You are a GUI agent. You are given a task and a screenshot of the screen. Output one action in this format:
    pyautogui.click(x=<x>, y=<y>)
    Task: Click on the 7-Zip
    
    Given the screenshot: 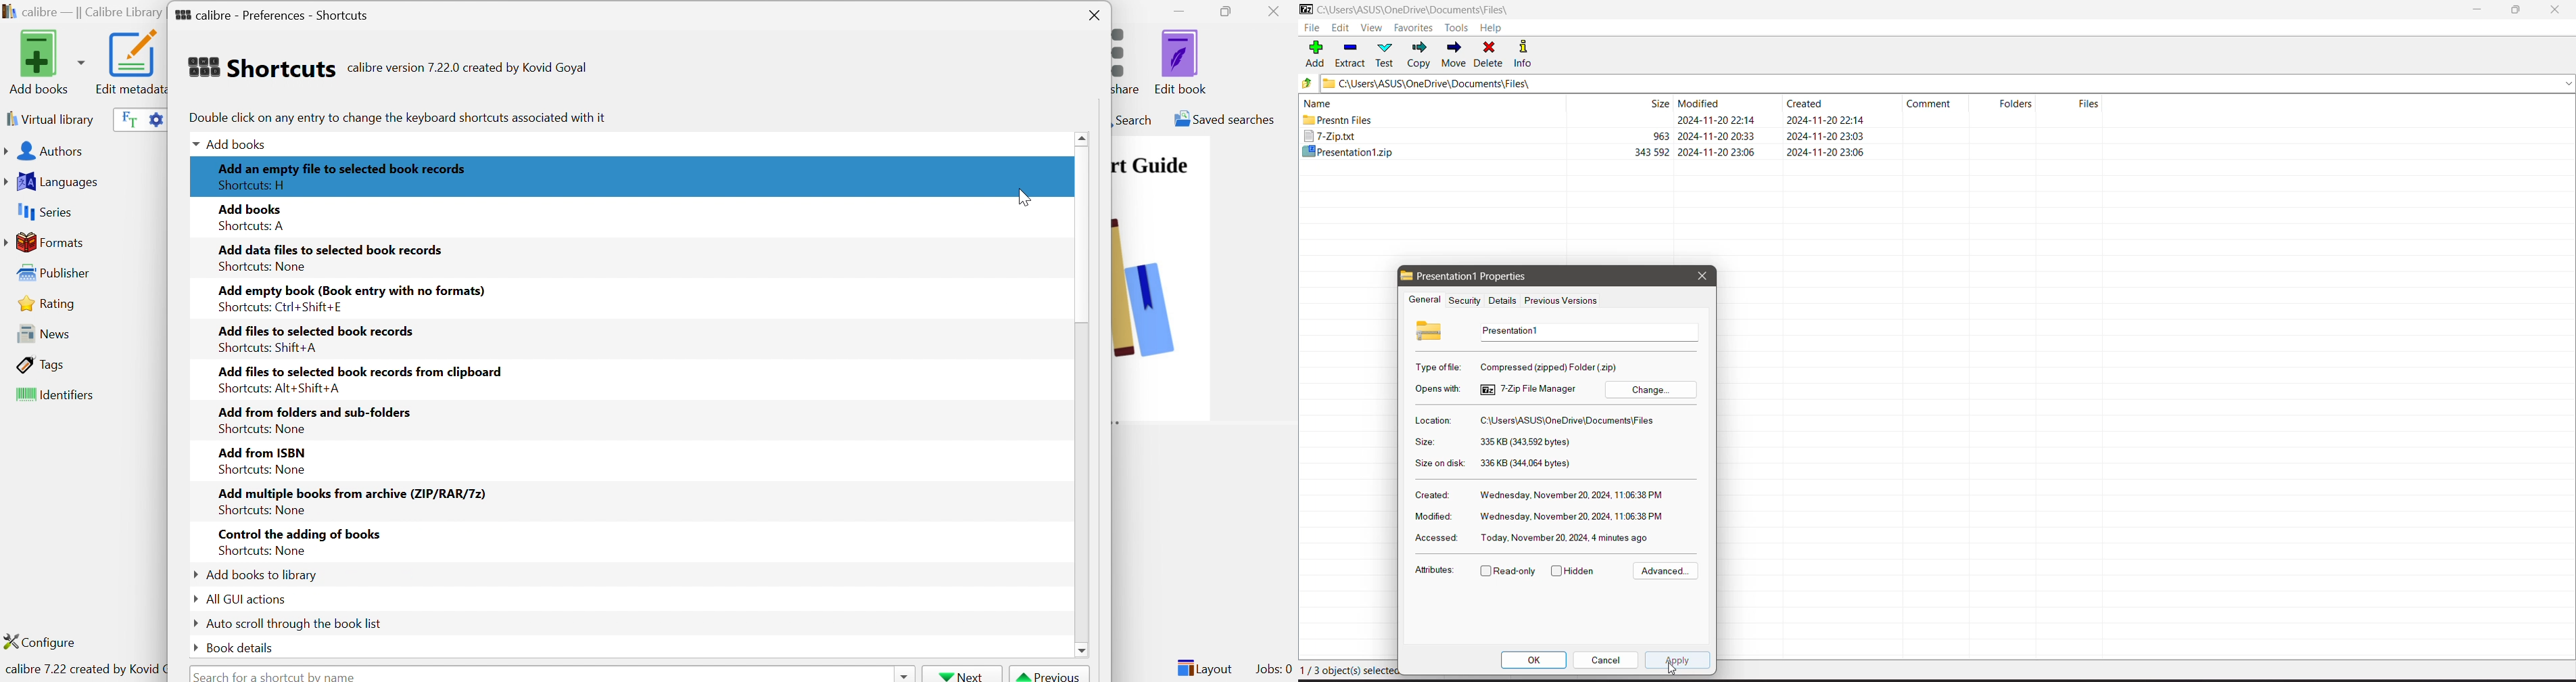 What is the action you would take?
    pyautogui.click(x=1587, y=137)
    